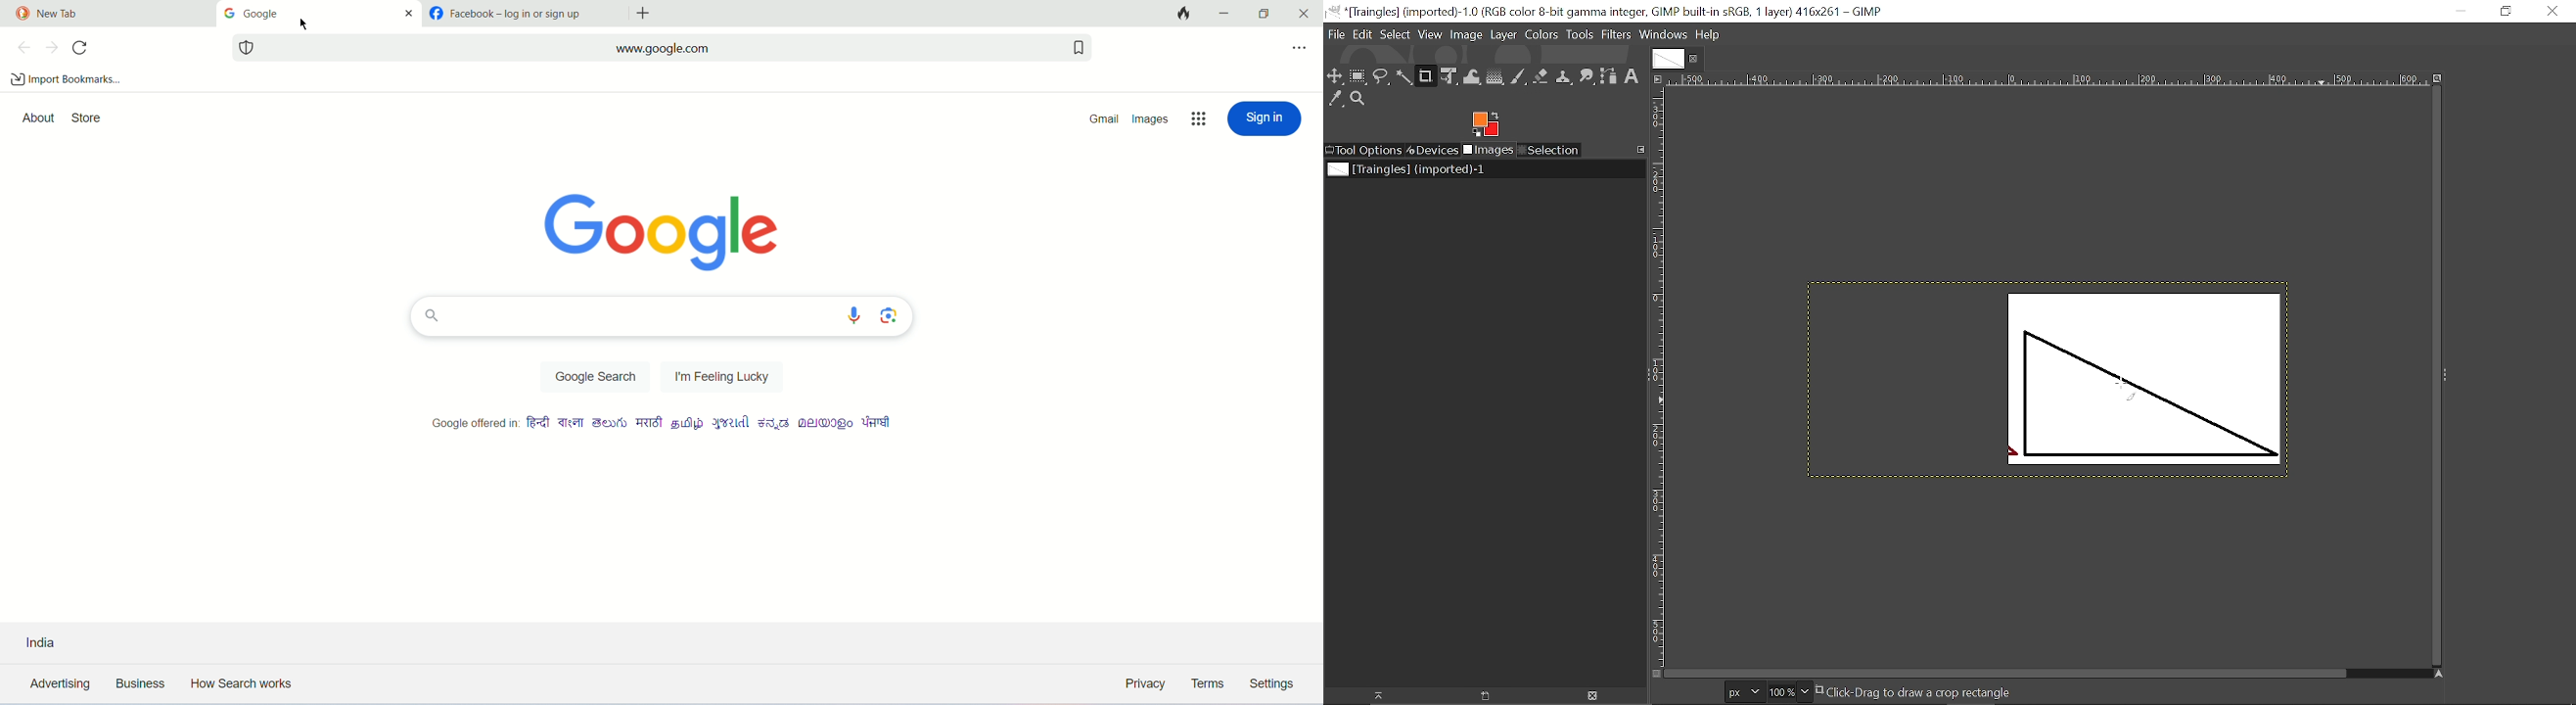 Image resolution: width=2576 pixels, height=728 pixels. I want to click on Unified transform tool, so click(1450, 76).